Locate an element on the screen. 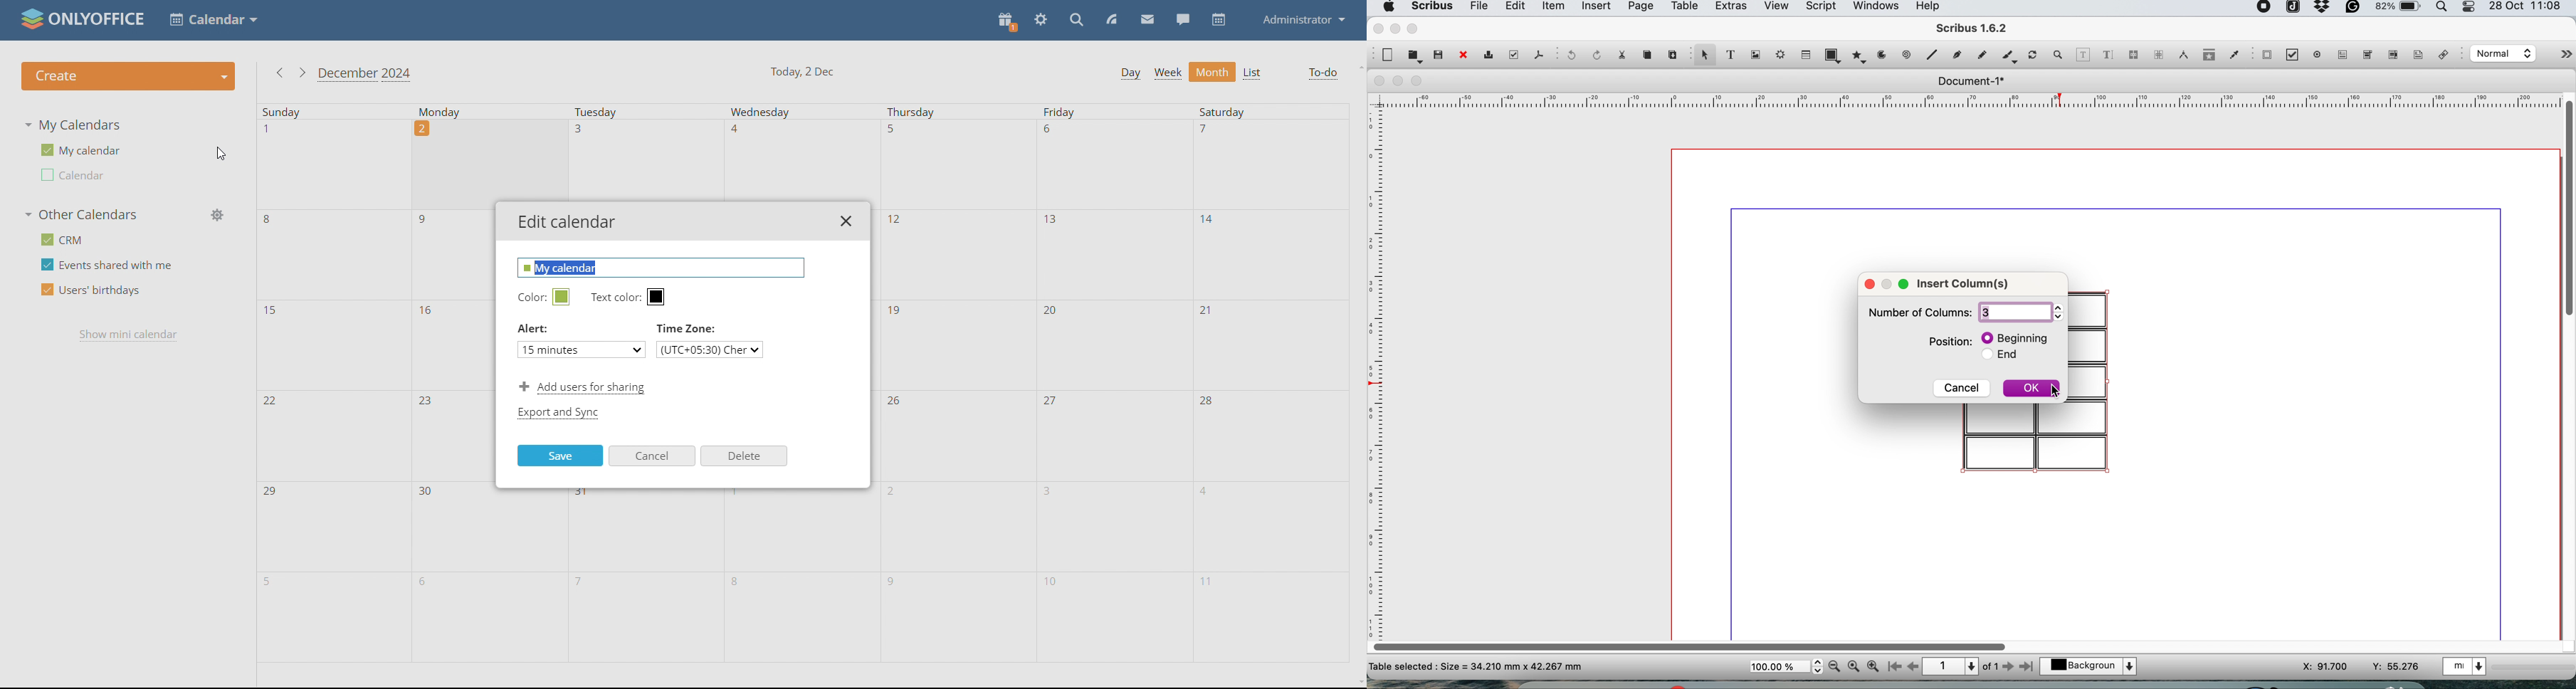 Image resolution: width=2576 pixels, height=700 pixels. end is located at coordinates (1998, 357).